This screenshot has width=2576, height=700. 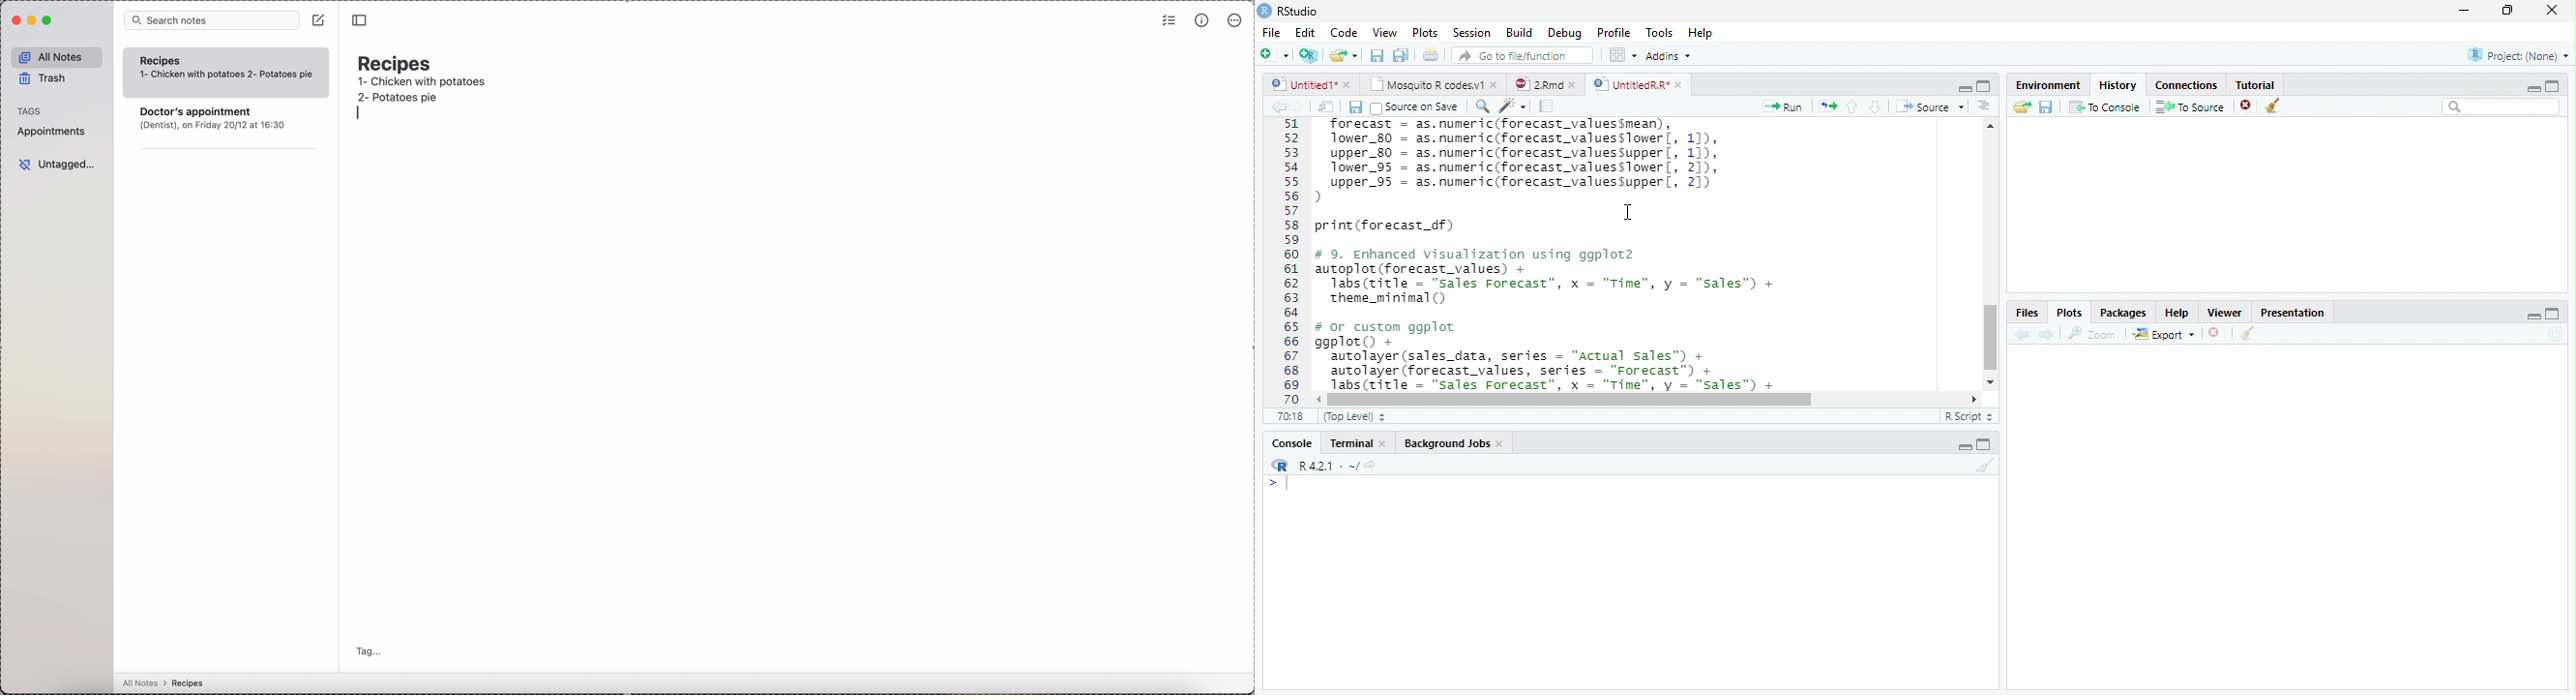 What do you see at coordinates (1293, 416) in the screenshot?
I see `1:1` at bounding box center [1293, 416].